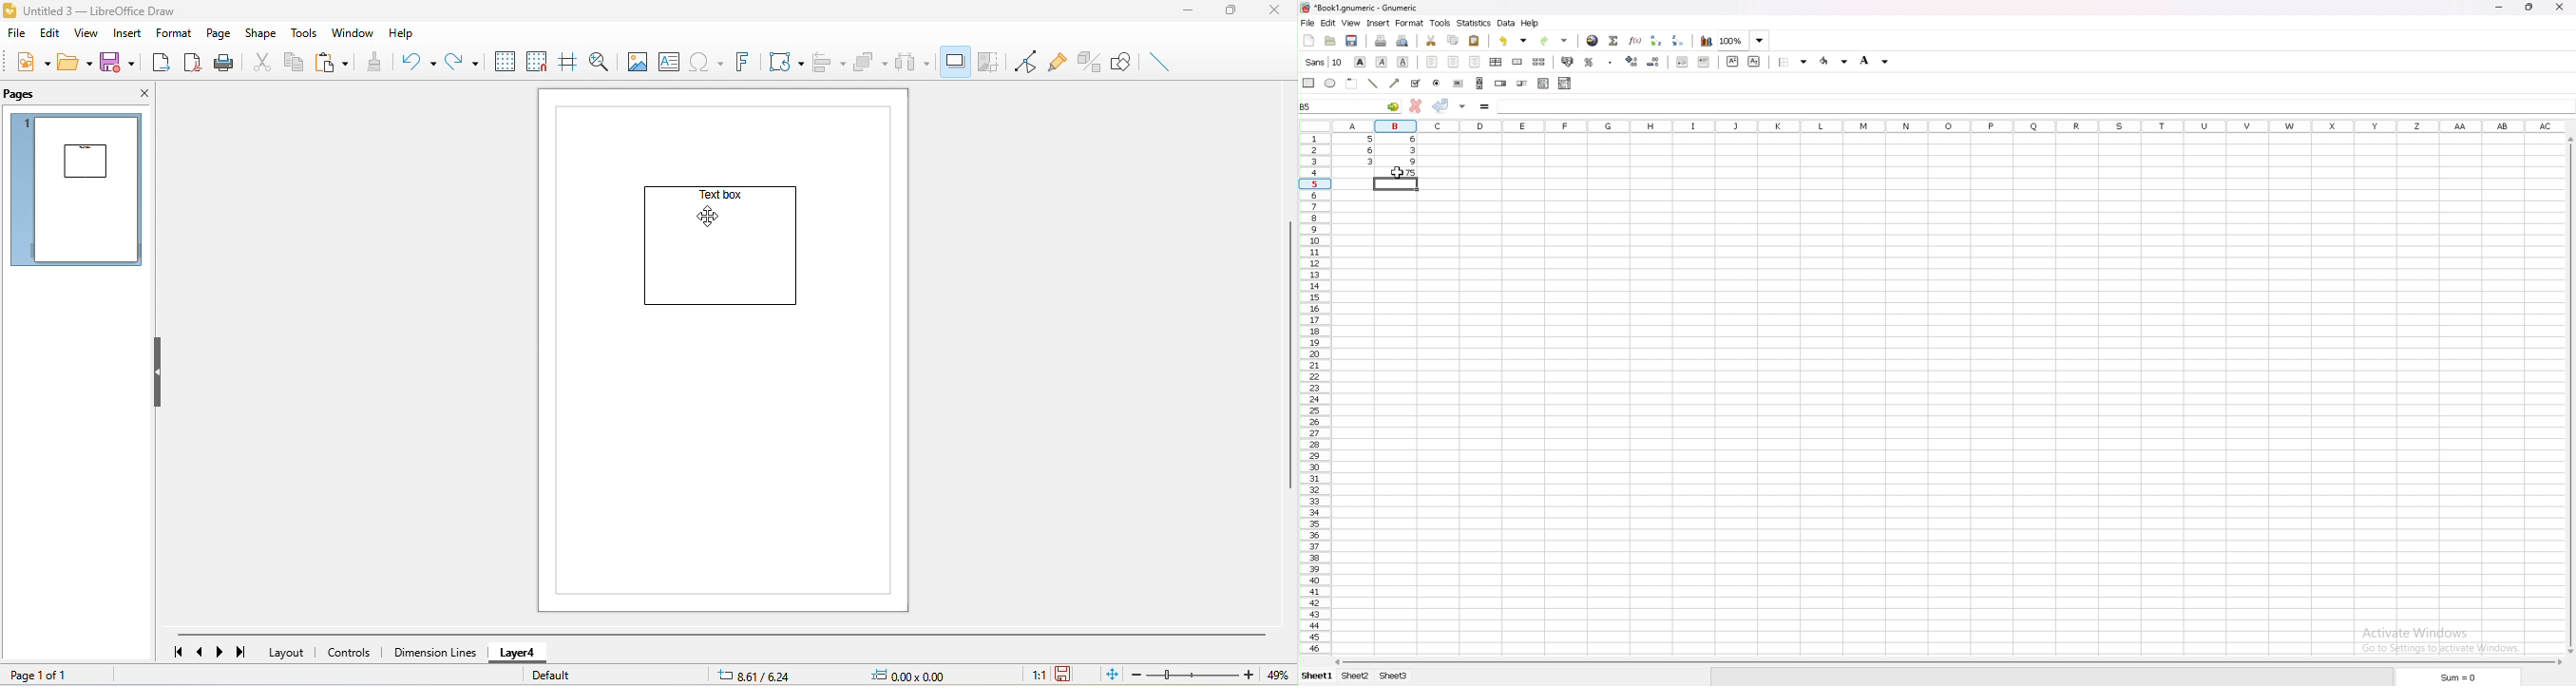 The height and width of the screenshot is (700, 2576). Describe the element at coordinates (246, 655) in the screenshot. I see `last page` at that location.